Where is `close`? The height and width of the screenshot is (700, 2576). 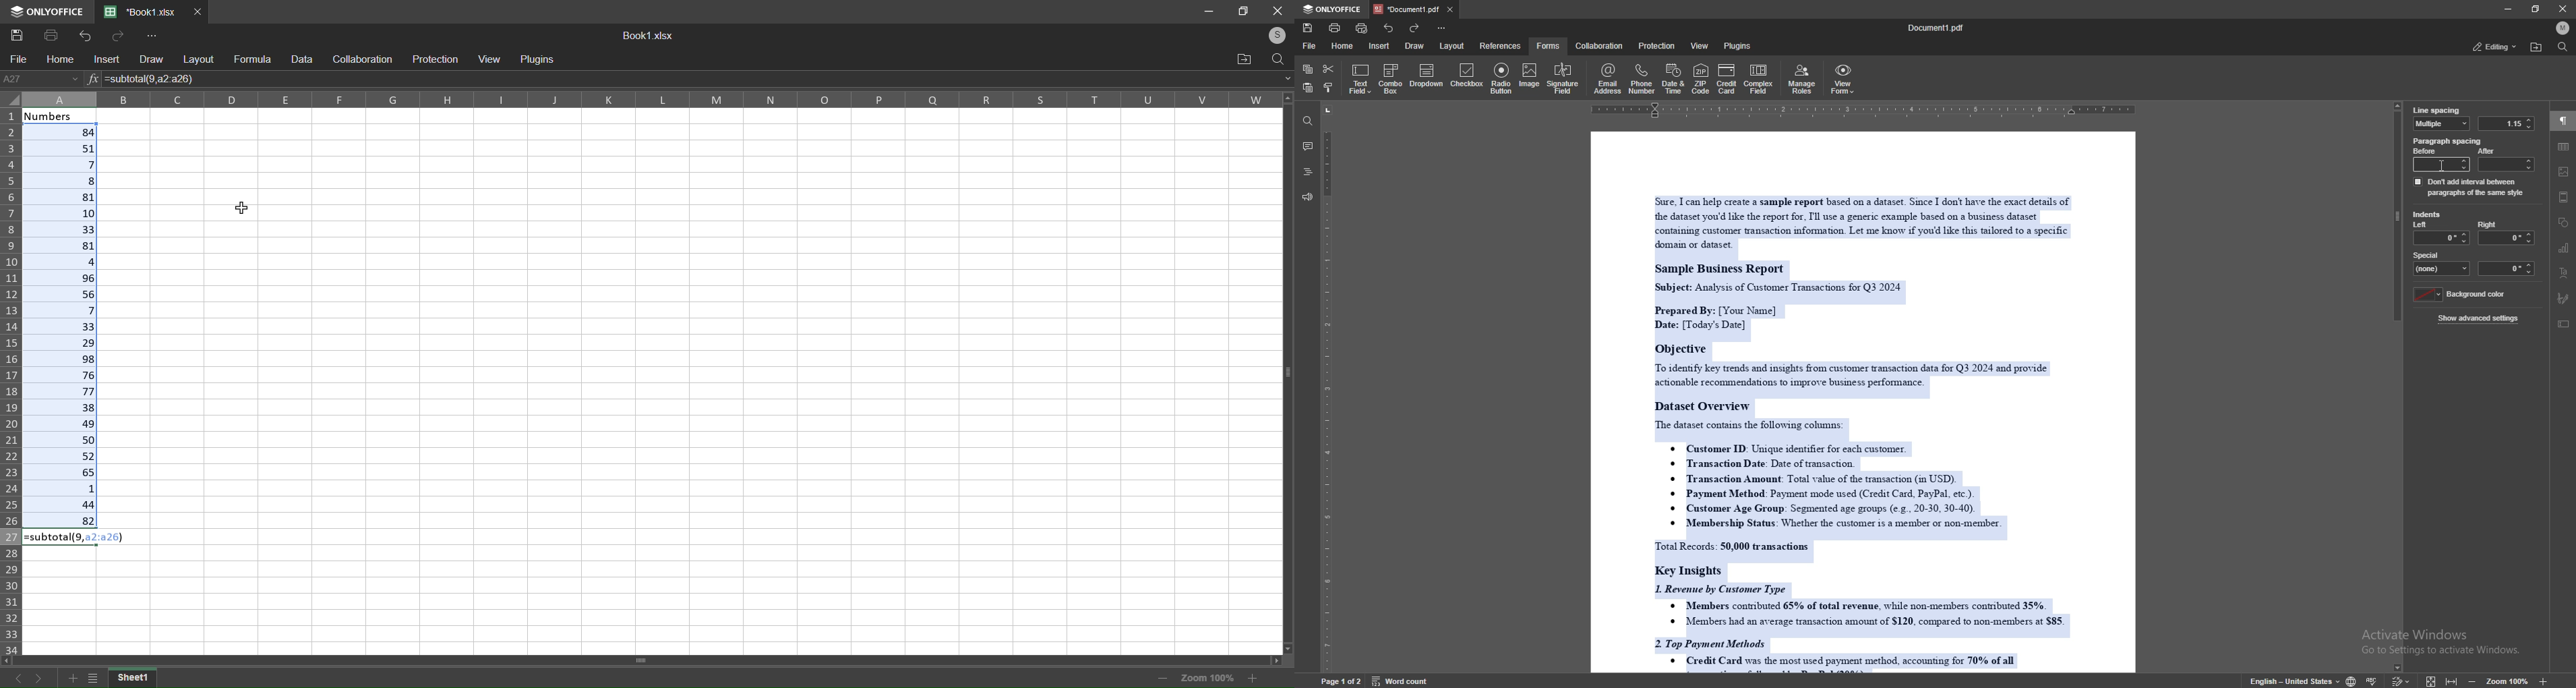 close is located at coordinates (1279, 11).